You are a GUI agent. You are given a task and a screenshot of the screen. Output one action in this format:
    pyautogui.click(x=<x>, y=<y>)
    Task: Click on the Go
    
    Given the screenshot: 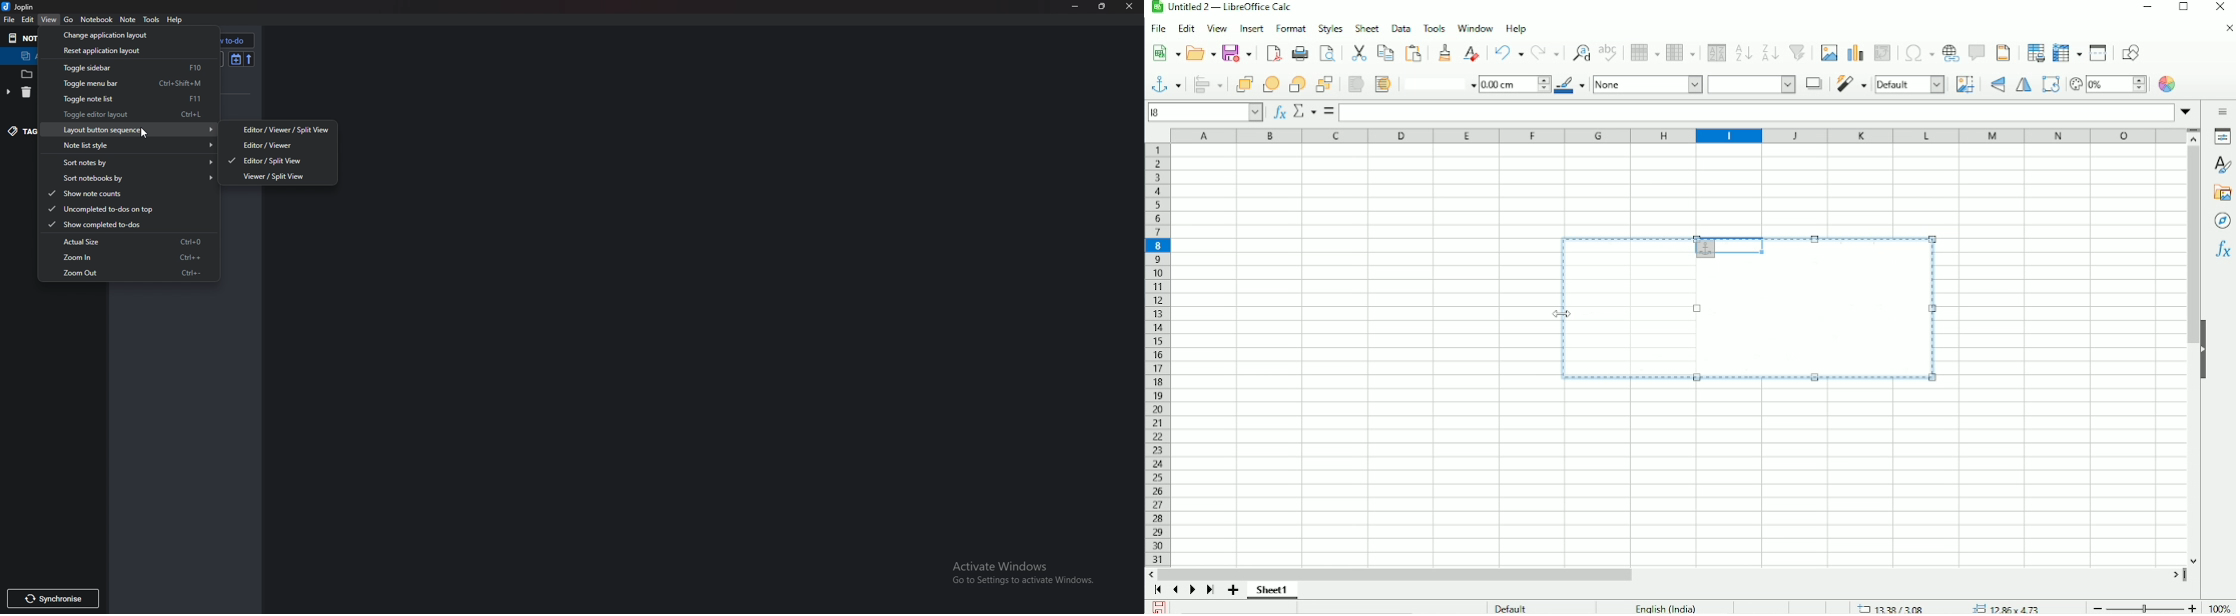 What is the action you would take?
    pyautogui.click(x=69, y=20)
    